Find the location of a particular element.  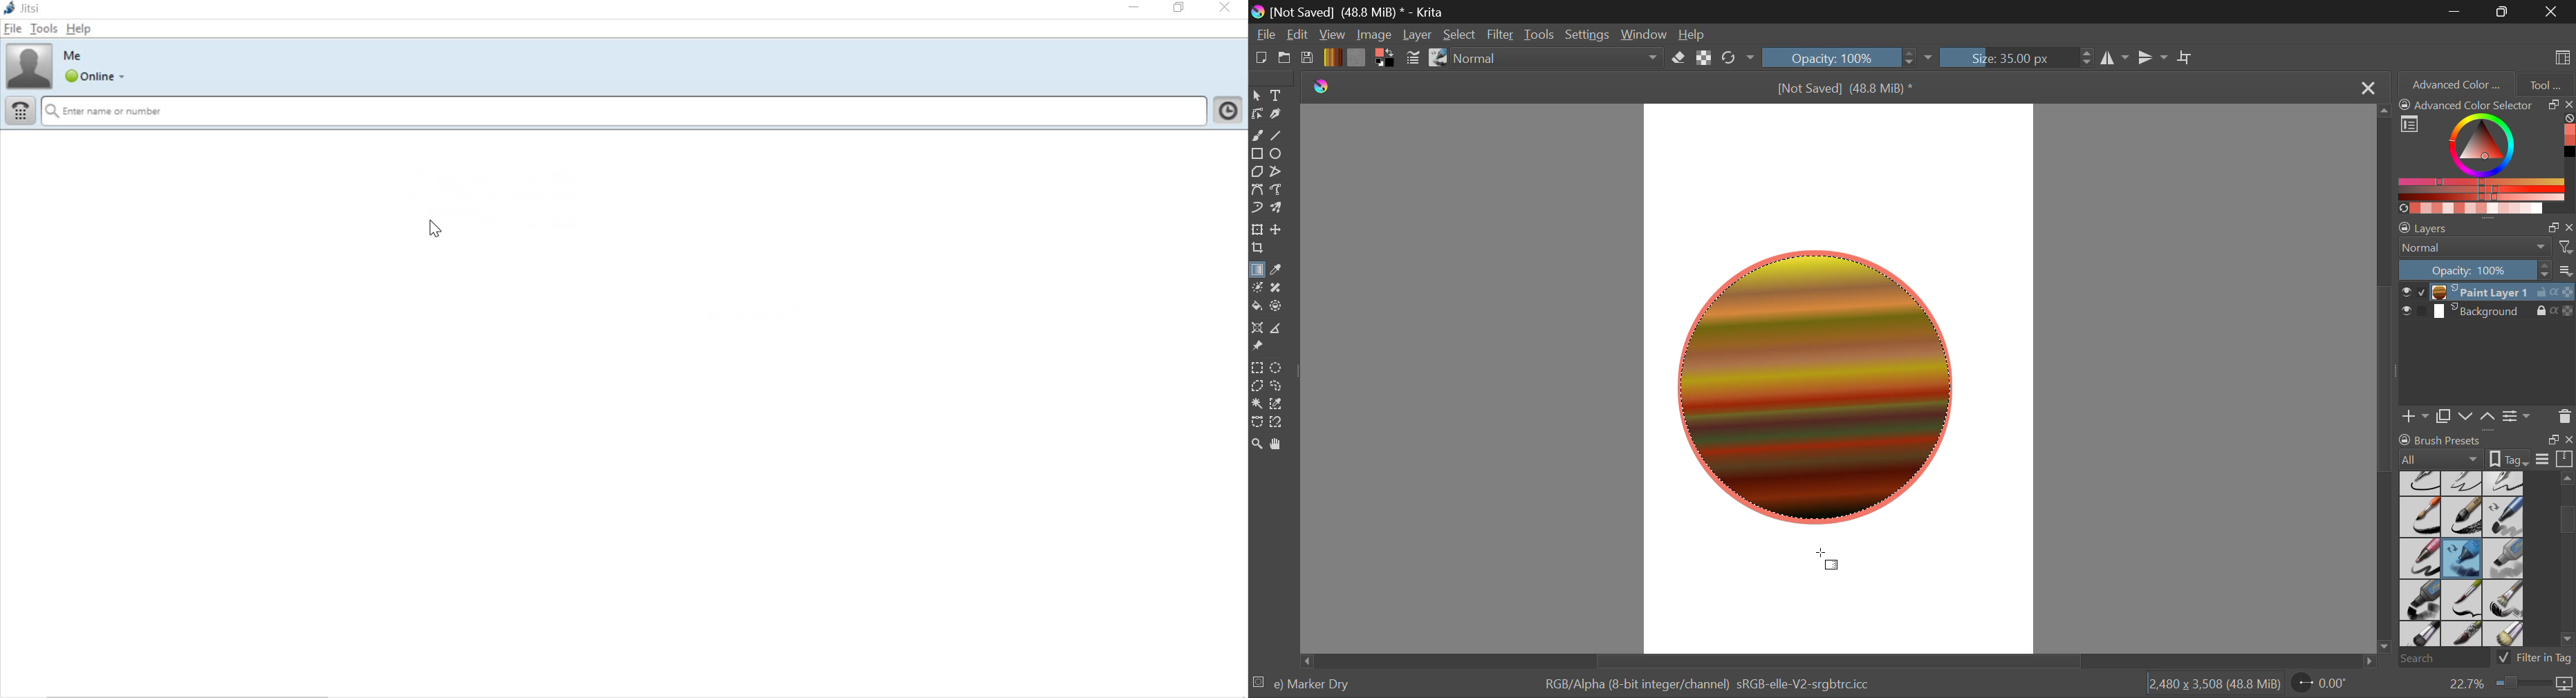

Edit Shapes Tool is located at coordinates (1257, 114).